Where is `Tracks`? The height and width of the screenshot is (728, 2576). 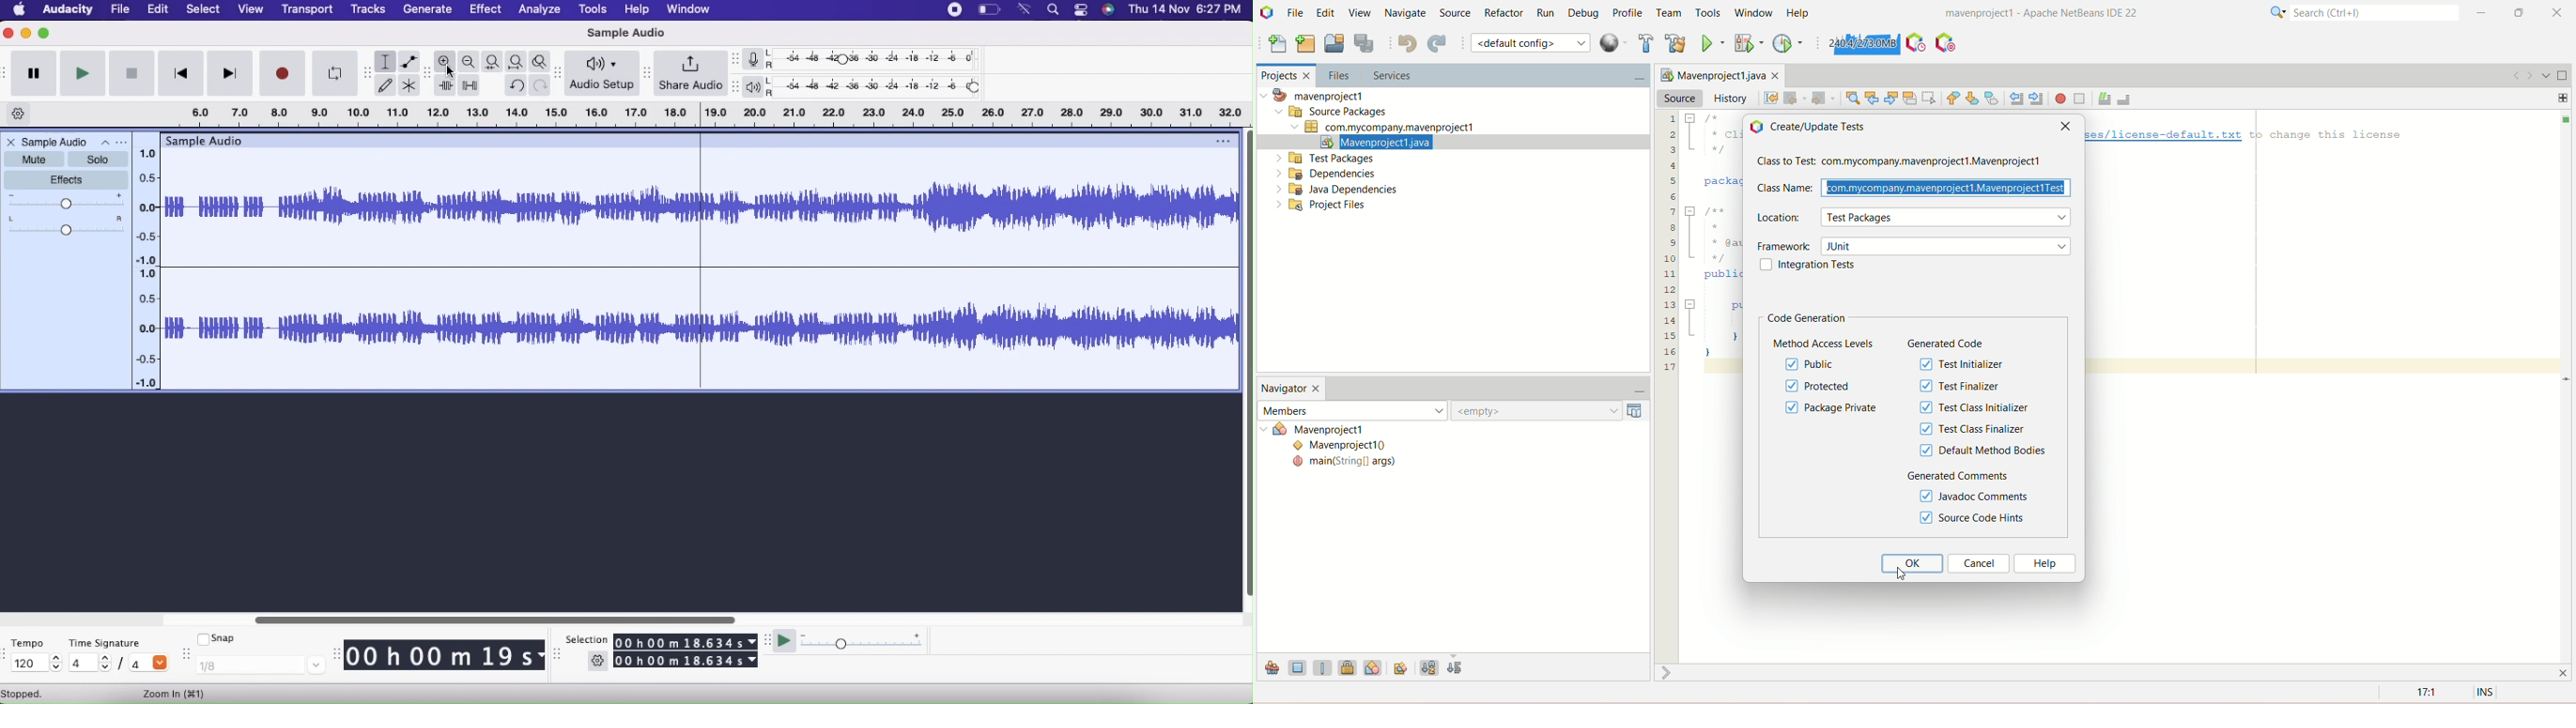 Tracks is located at coordinates (367, 9).